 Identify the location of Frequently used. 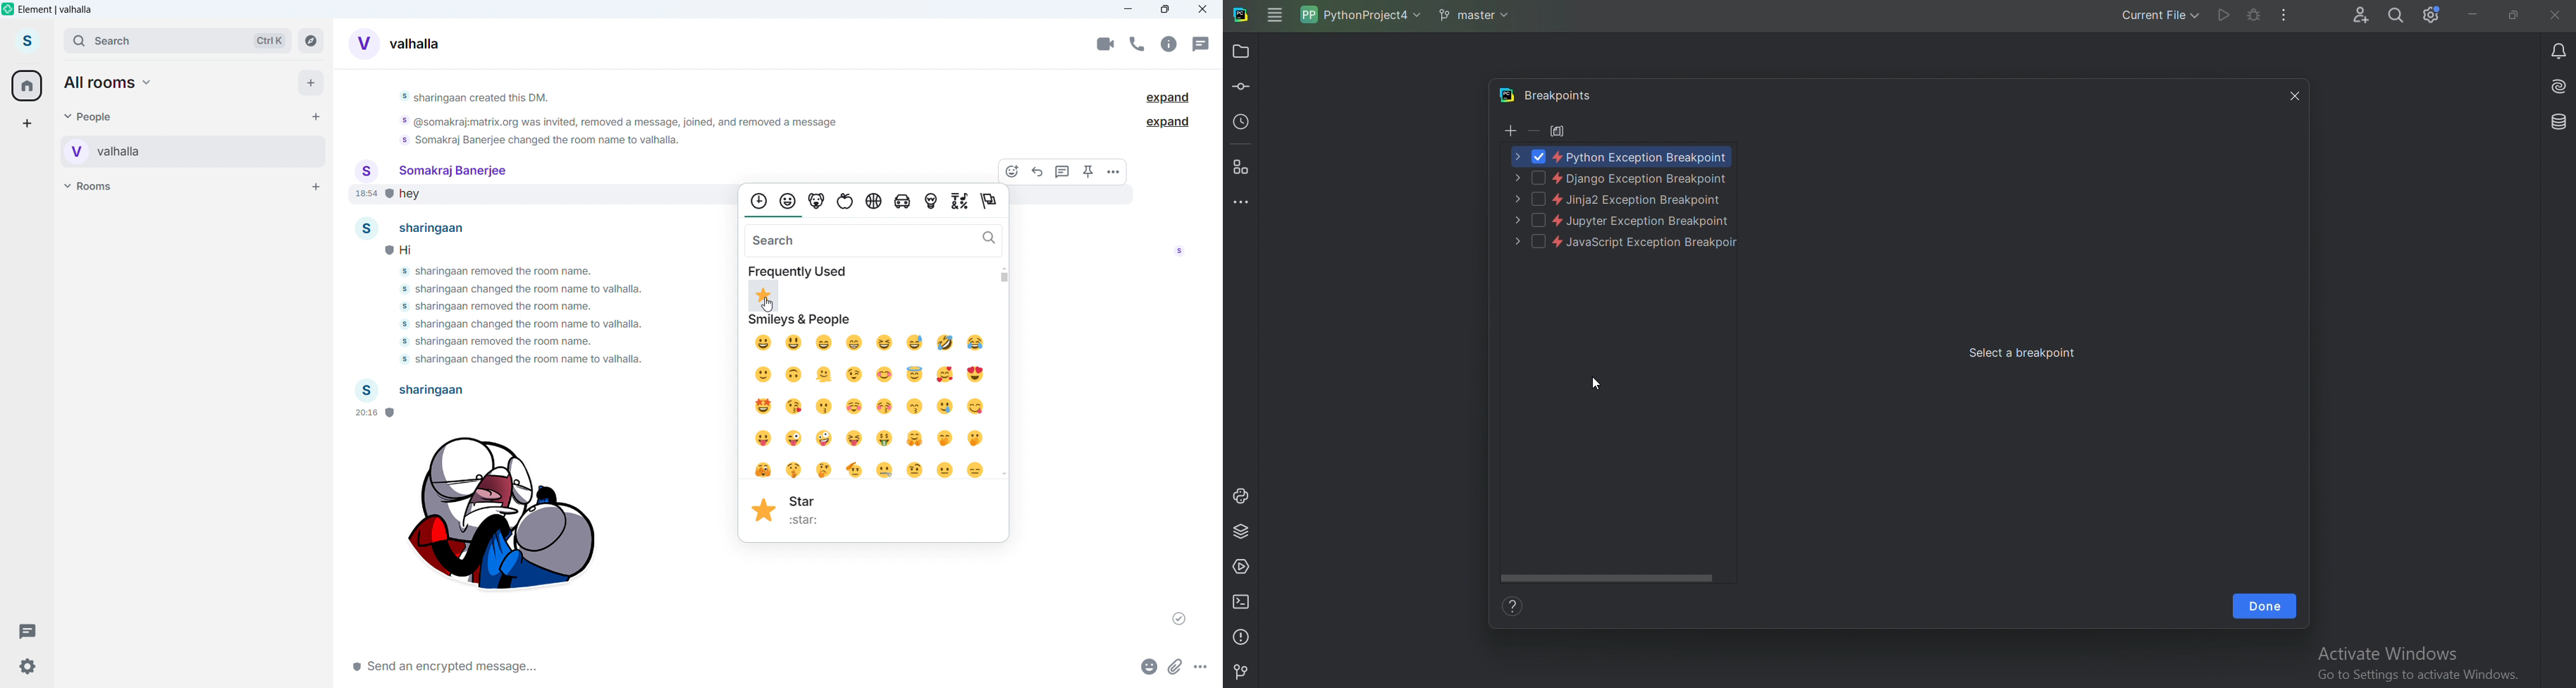
(797, 270).